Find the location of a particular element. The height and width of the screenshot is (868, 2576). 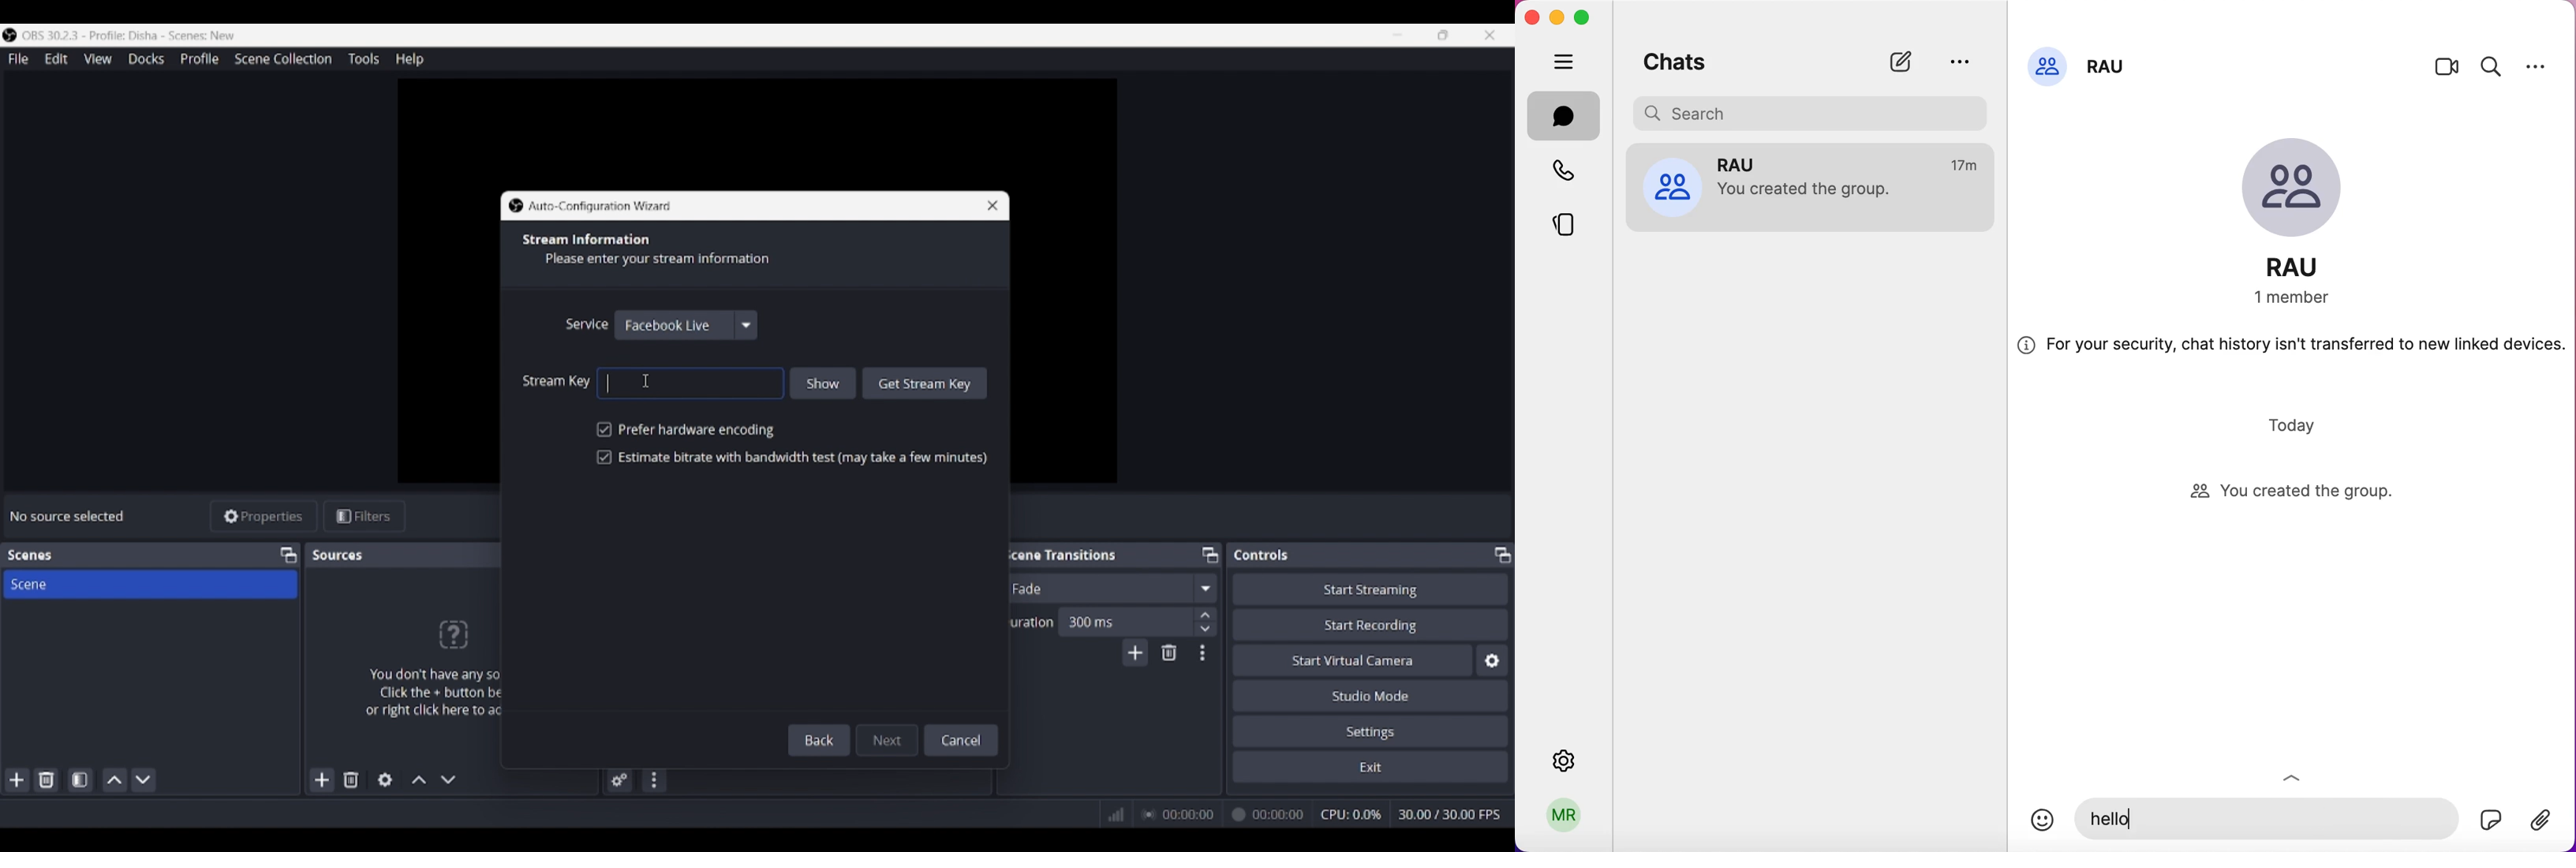

00:00:00 is located at coordinates (1225, 814).